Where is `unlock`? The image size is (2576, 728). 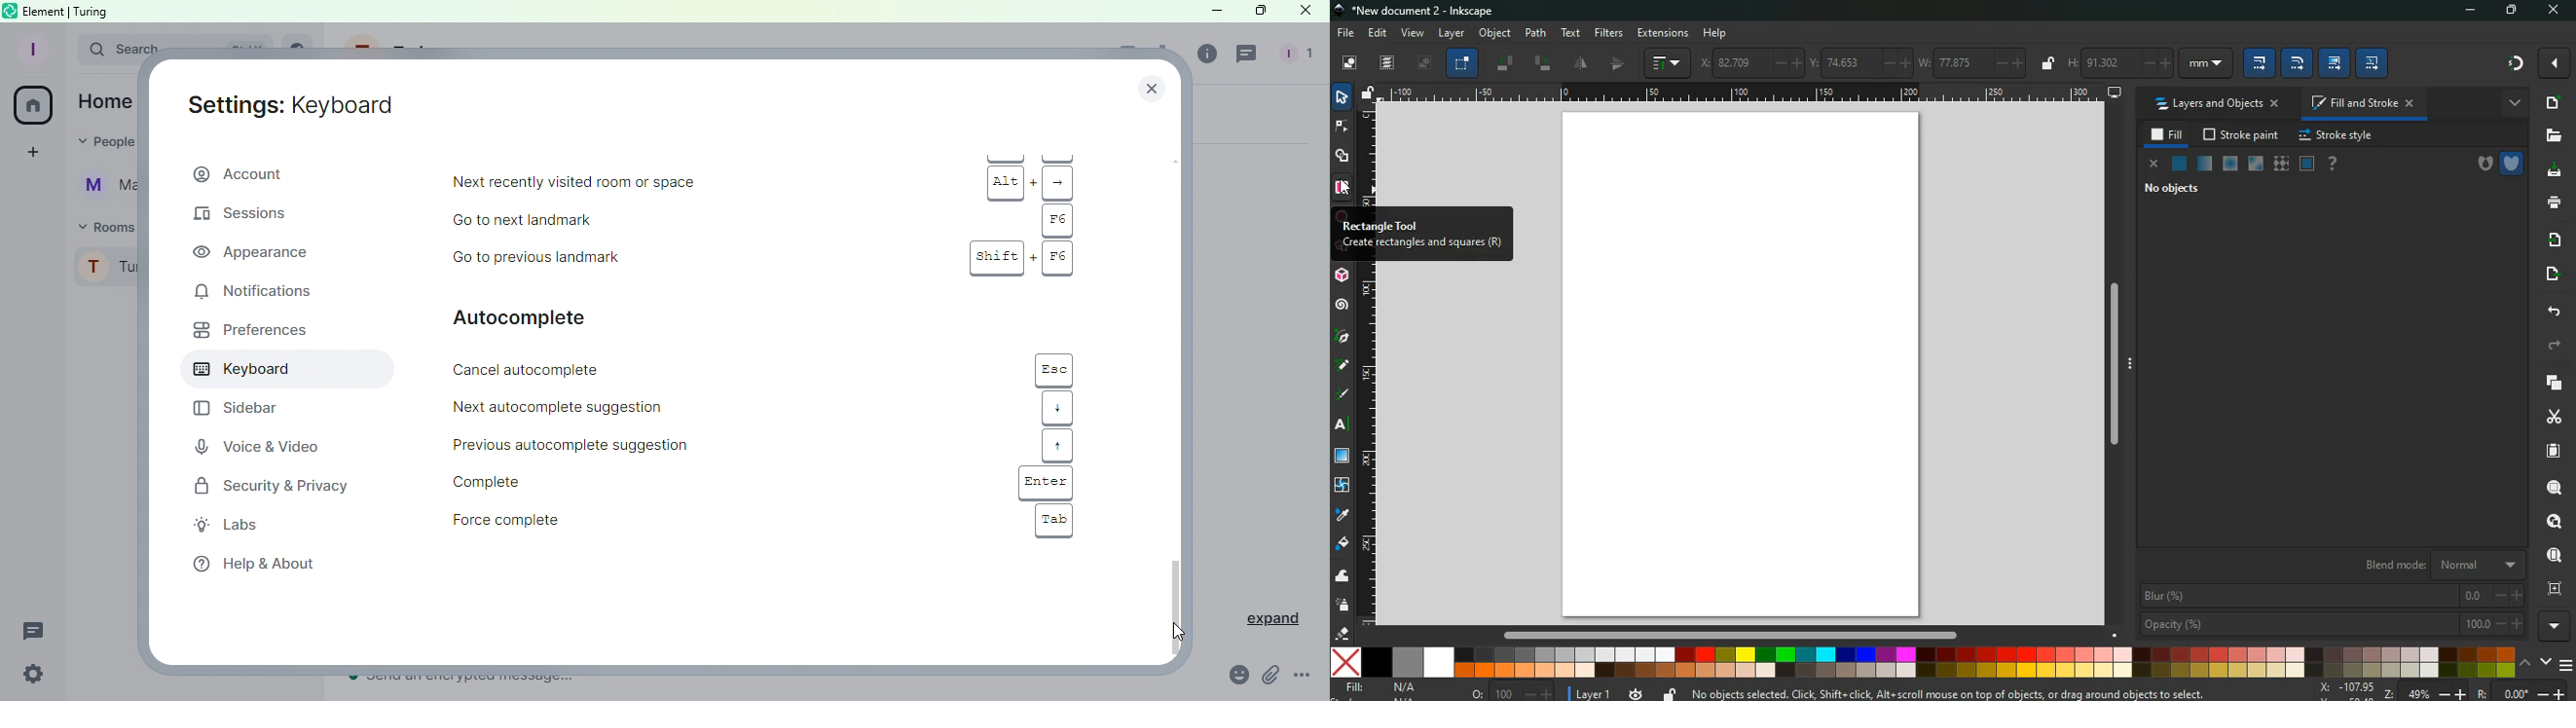
unlock is located at coordinates (1667, 694).